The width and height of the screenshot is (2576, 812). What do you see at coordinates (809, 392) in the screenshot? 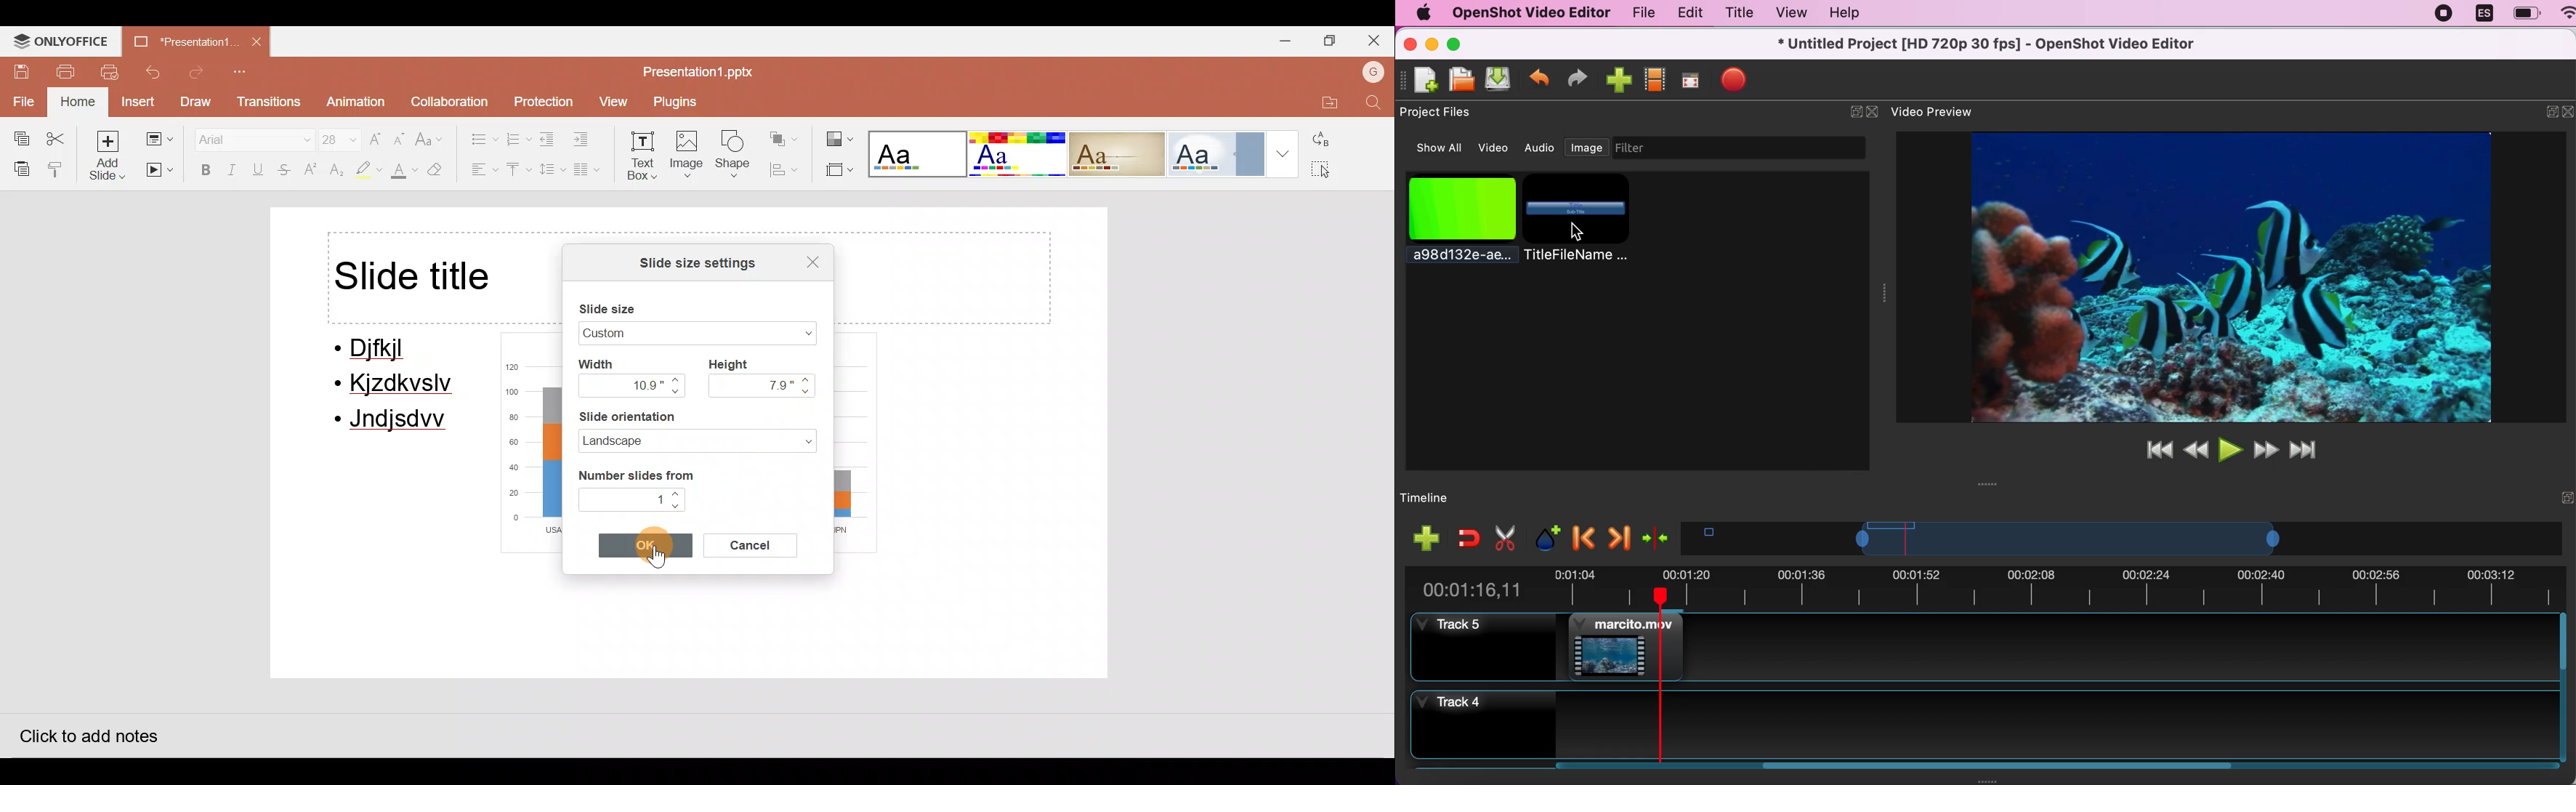
I see `Navigate down` at bounding box center [809, 392].